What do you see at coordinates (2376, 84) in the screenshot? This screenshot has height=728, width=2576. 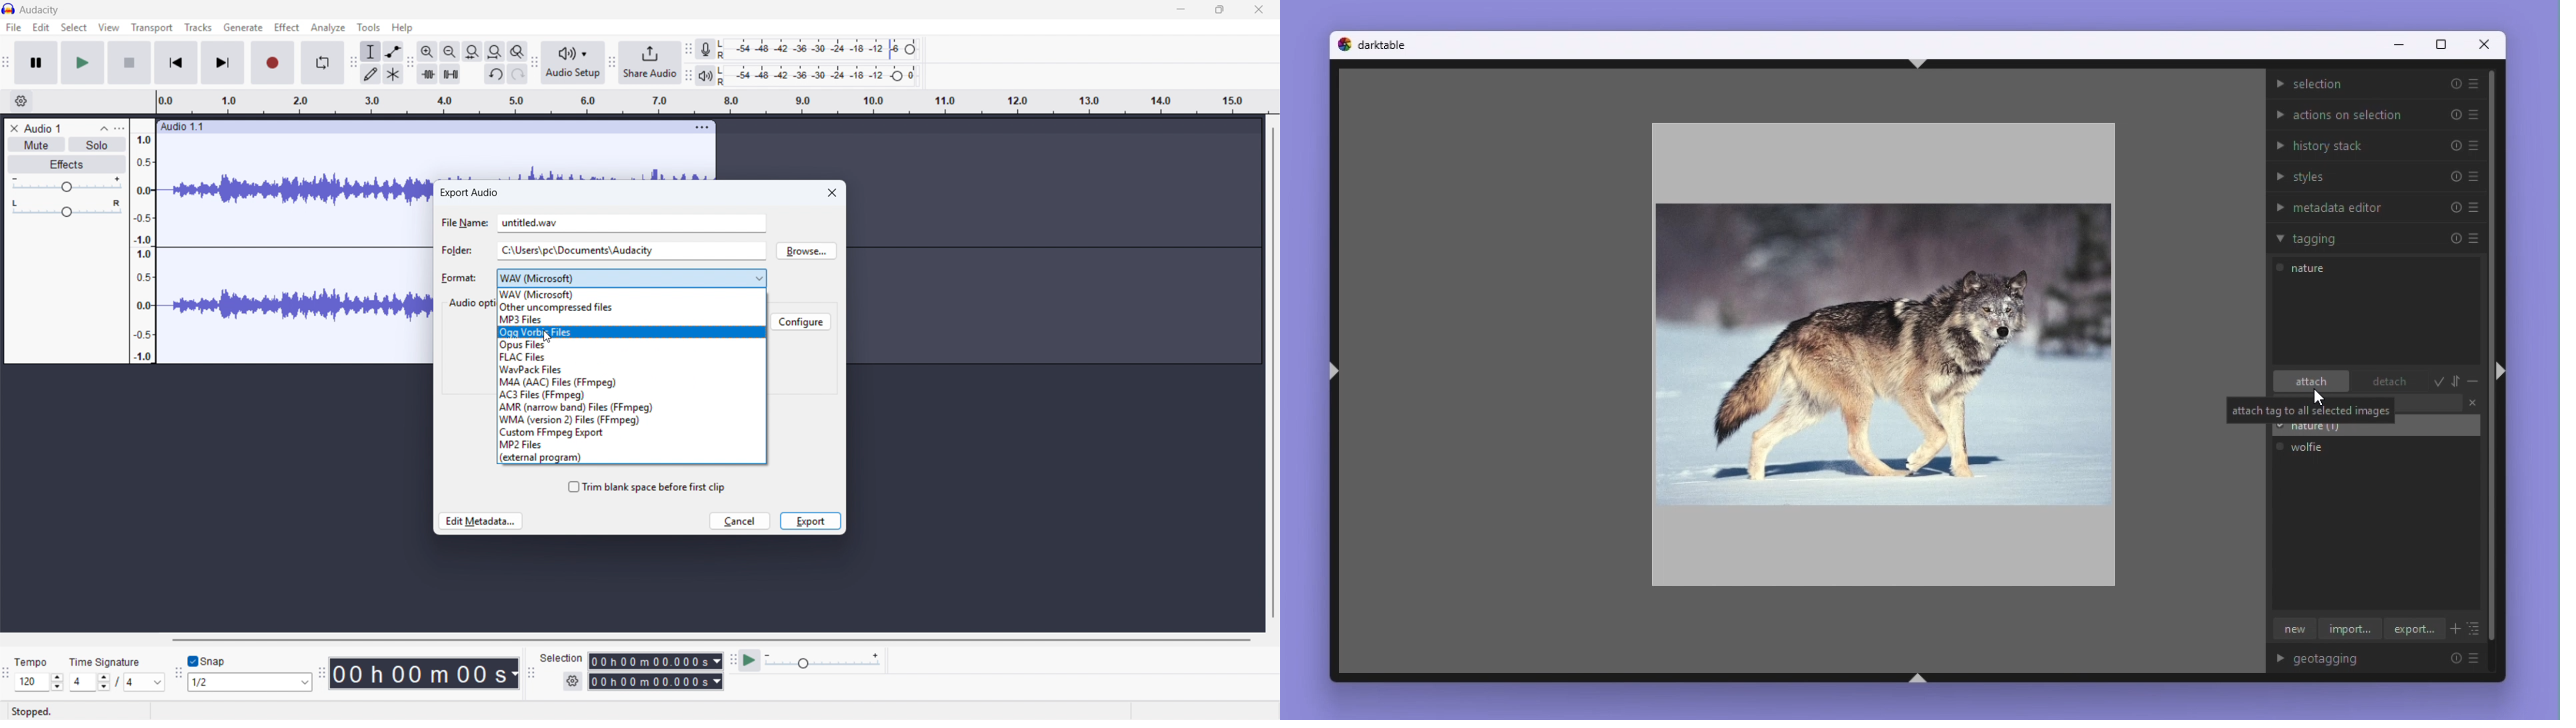 I see `Selection` at bounding box center [2376, 84].